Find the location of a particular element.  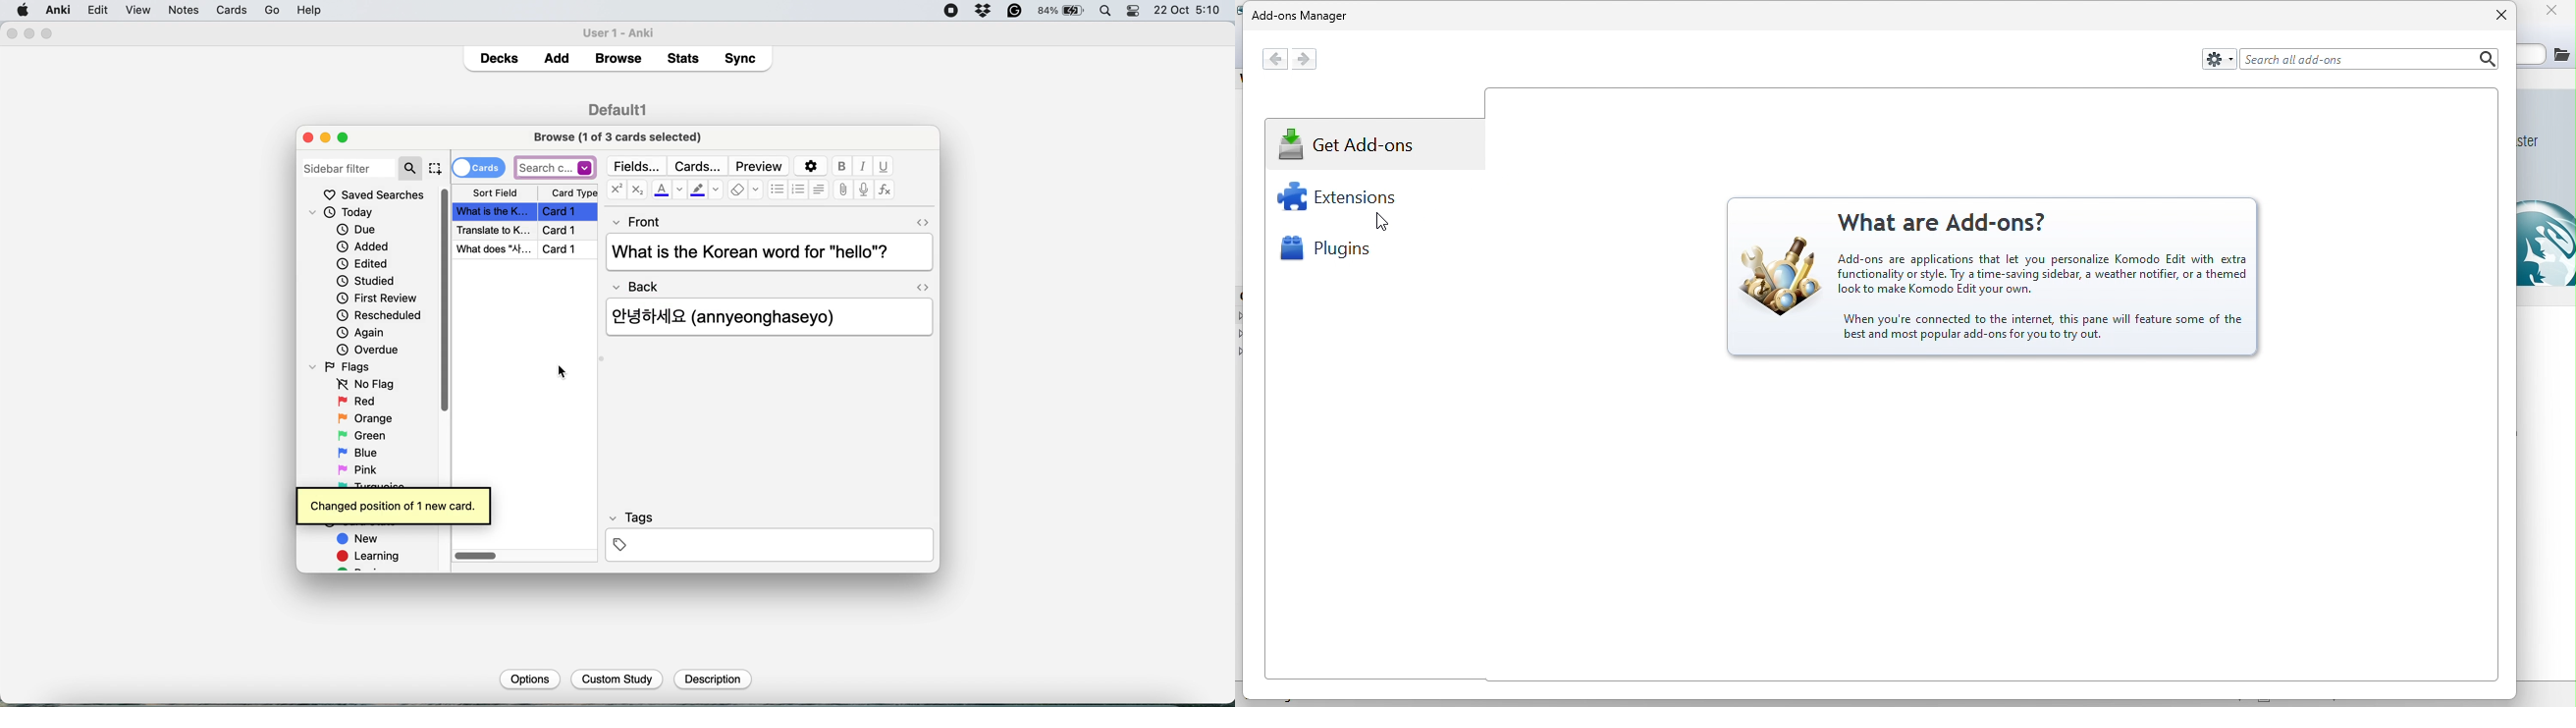

justify is located at coordinates (819, 189).